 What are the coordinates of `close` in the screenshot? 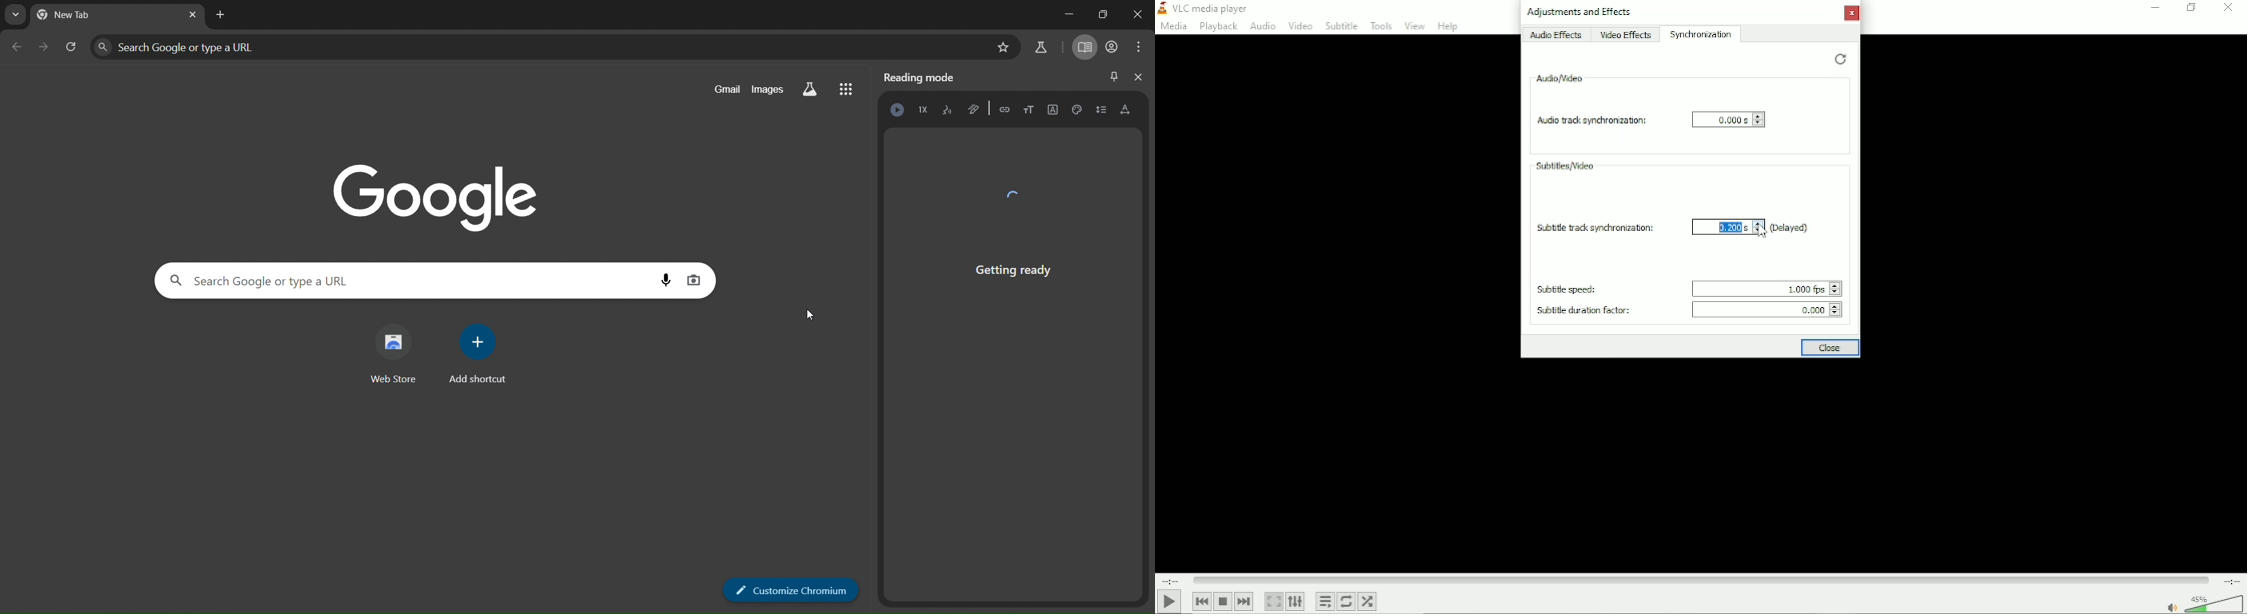 It's located at (1138, 78).